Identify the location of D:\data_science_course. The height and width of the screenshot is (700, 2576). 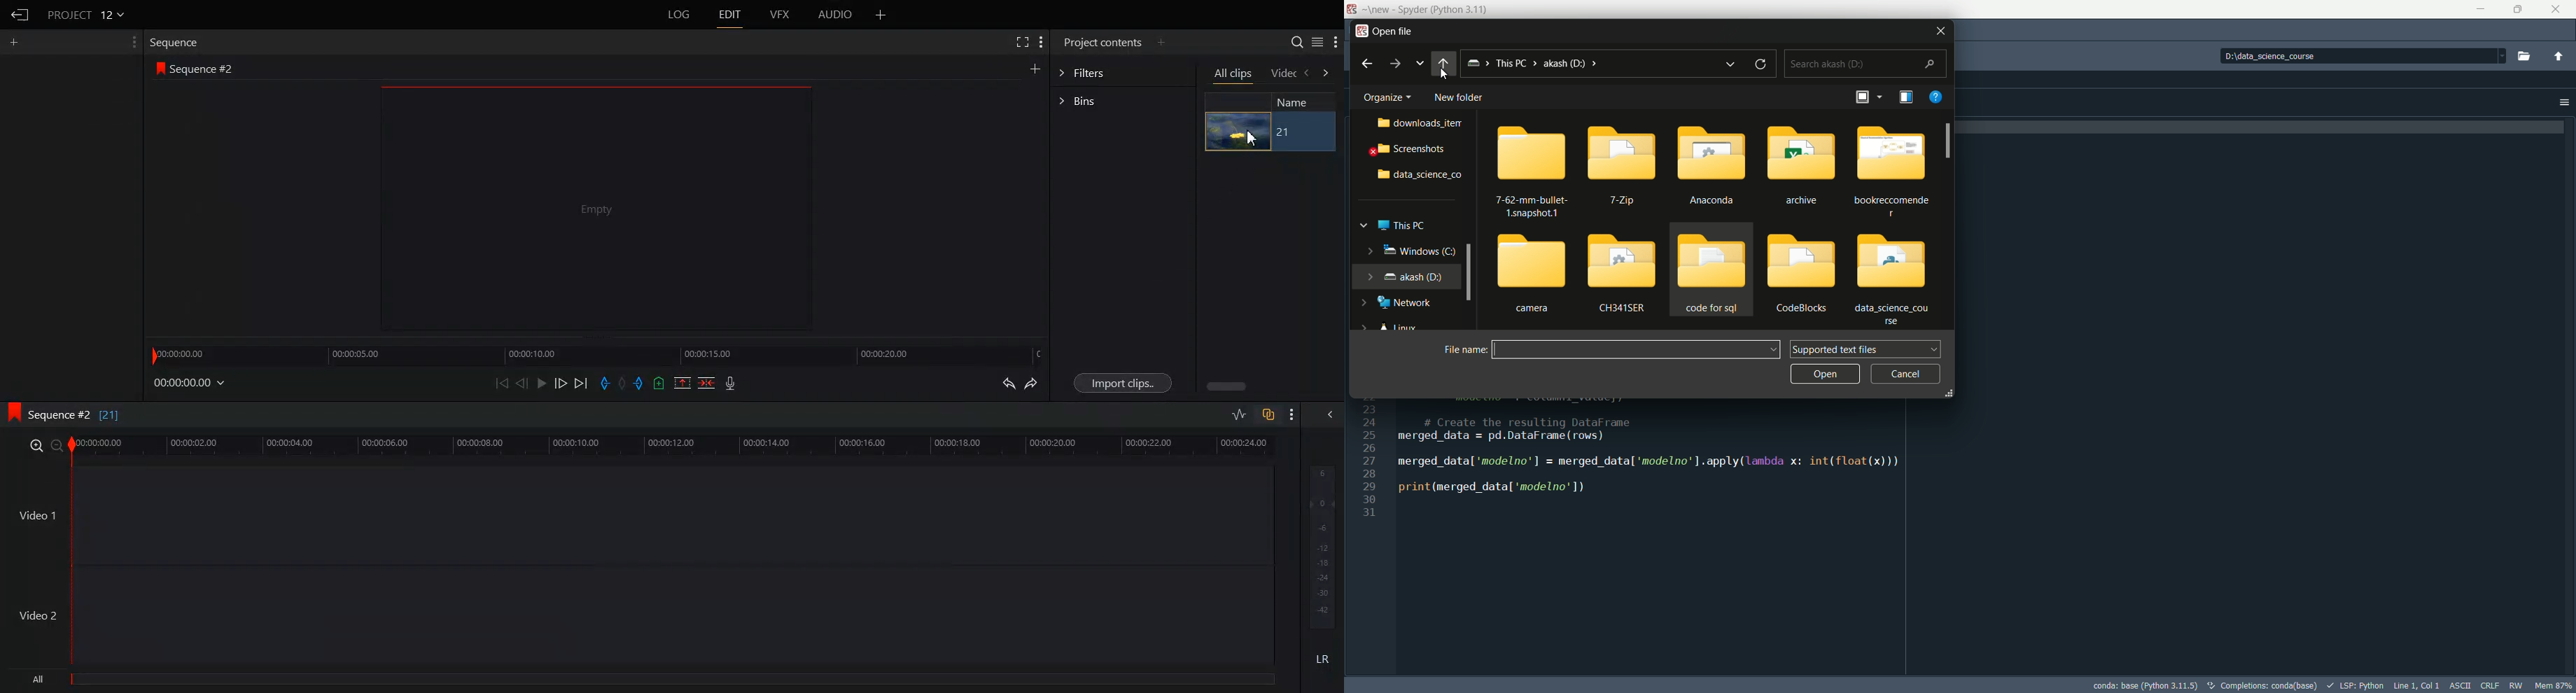
(2285, 56).